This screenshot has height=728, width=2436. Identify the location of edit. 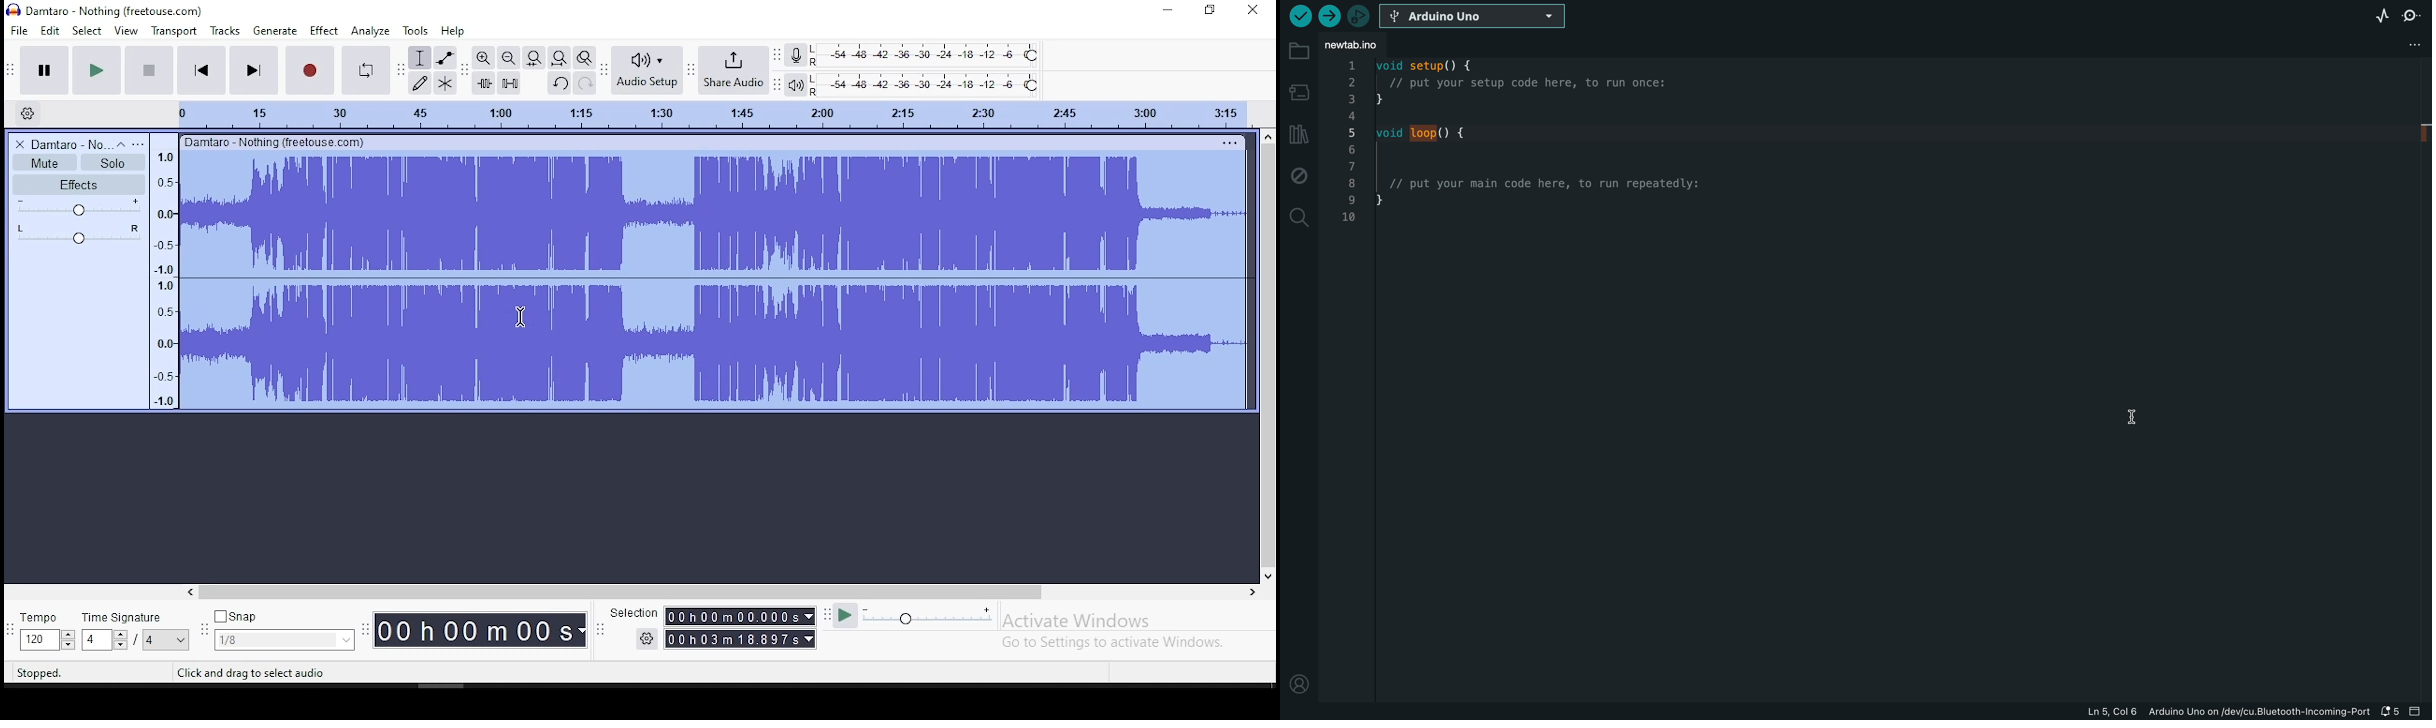
(51, 30).